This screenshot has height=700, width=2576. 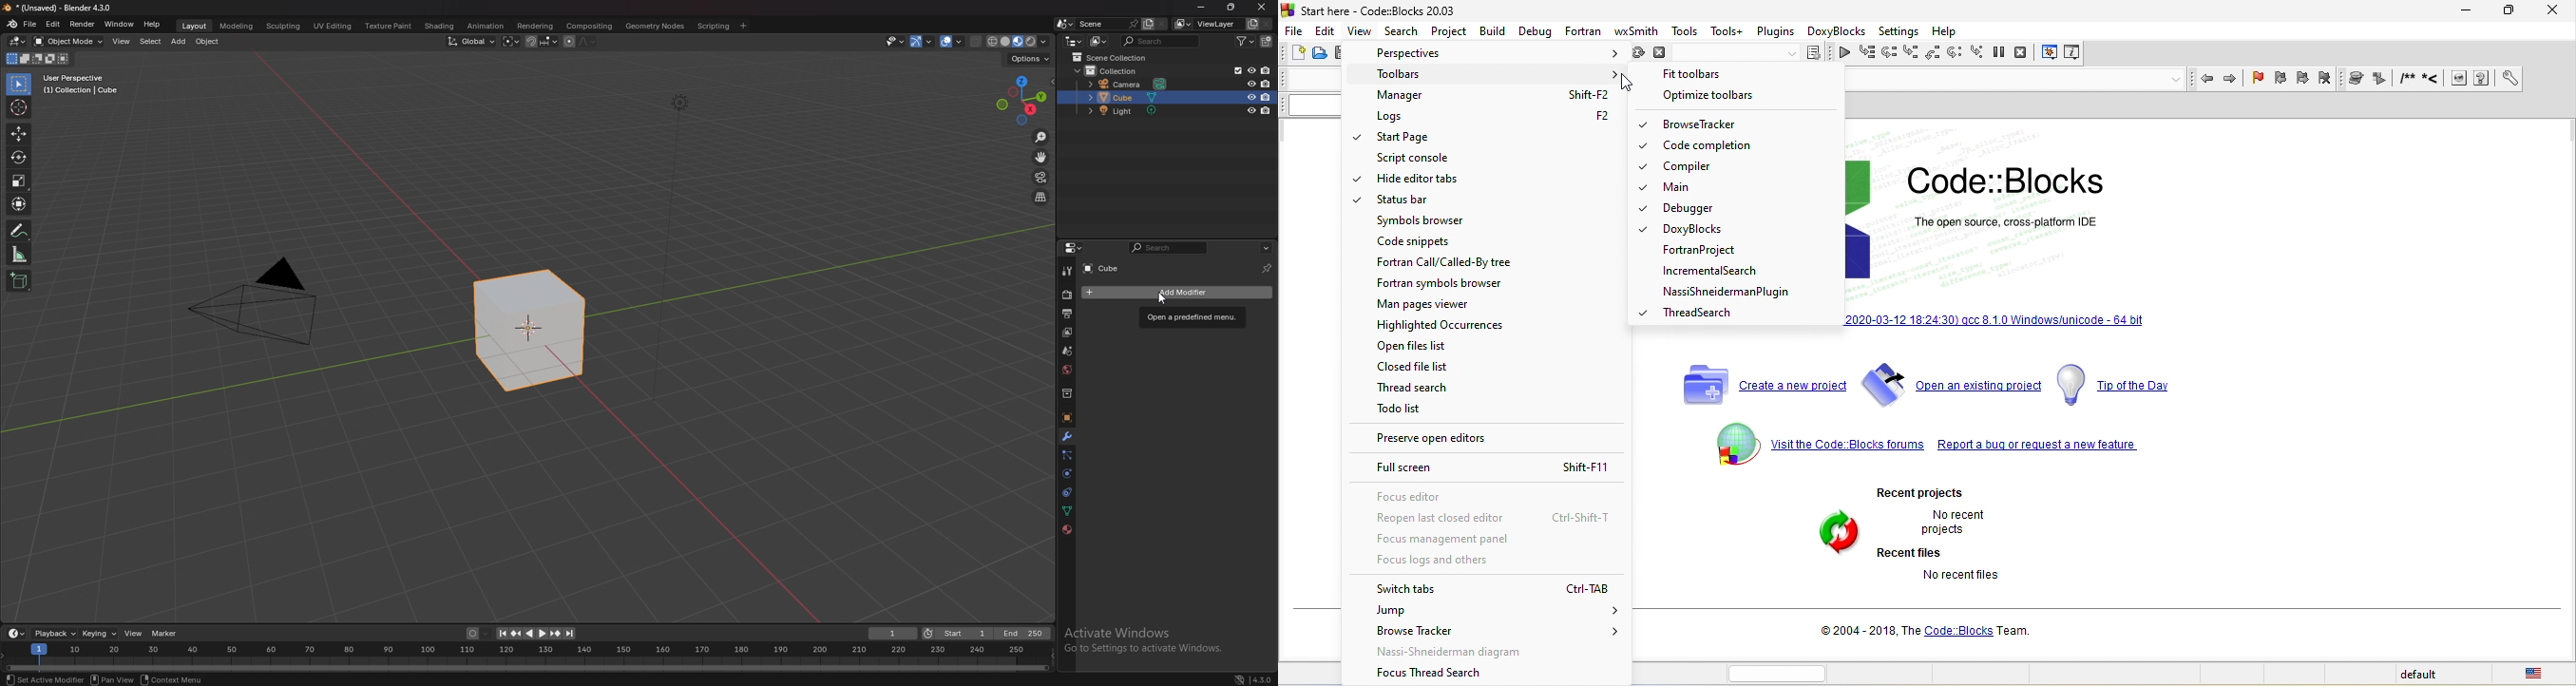 I want to click on proportional editing fall off, so click(x=587, y=42).